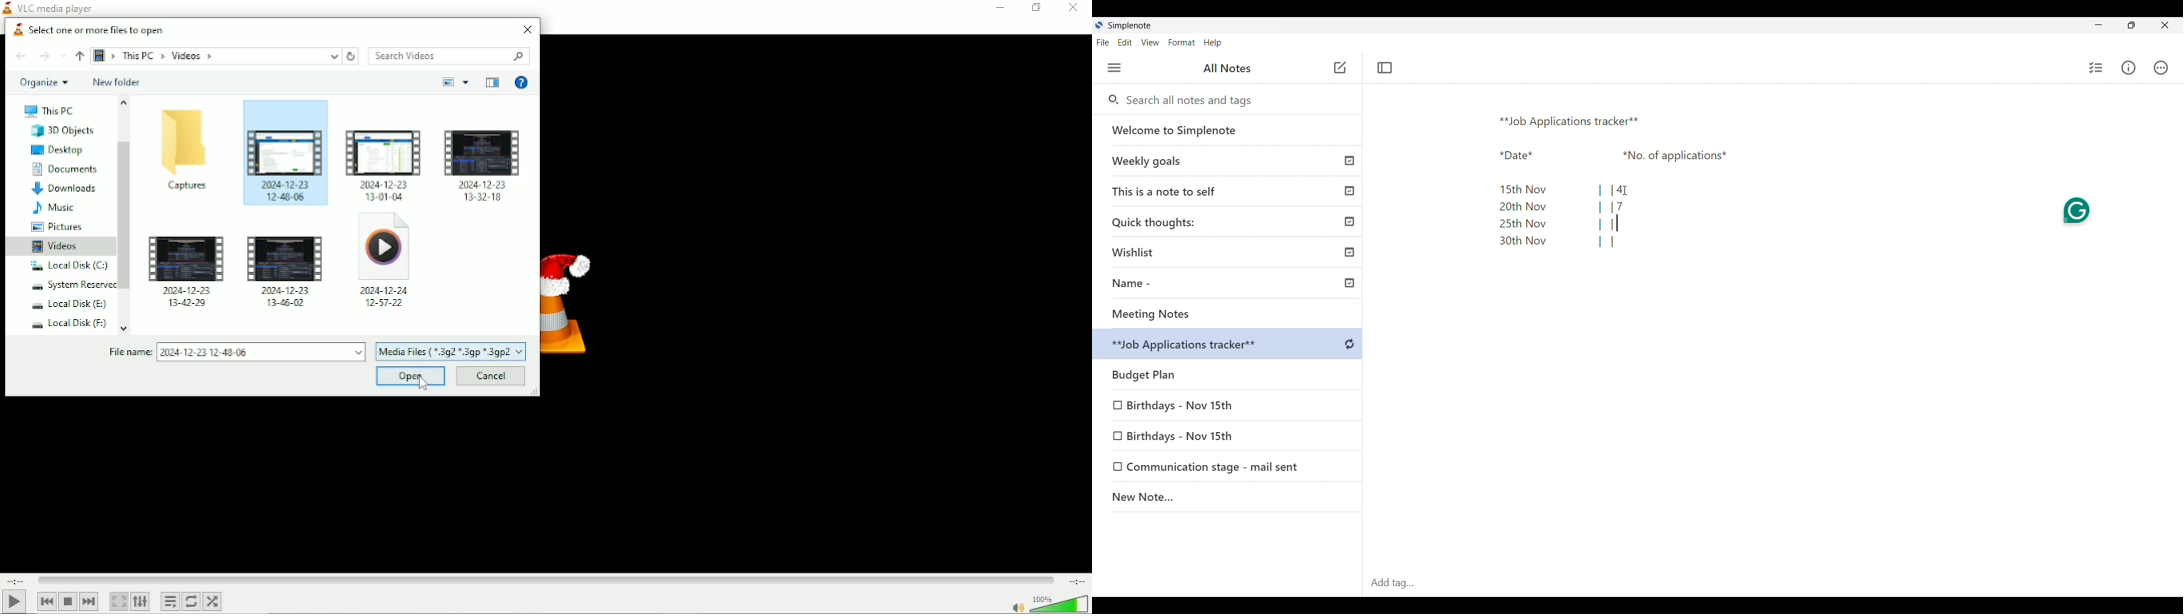 This screenshot has width=2184, height=616. Describe the element at coordinates (2161, 68) in the screenshot. I see `Actions` at that location.